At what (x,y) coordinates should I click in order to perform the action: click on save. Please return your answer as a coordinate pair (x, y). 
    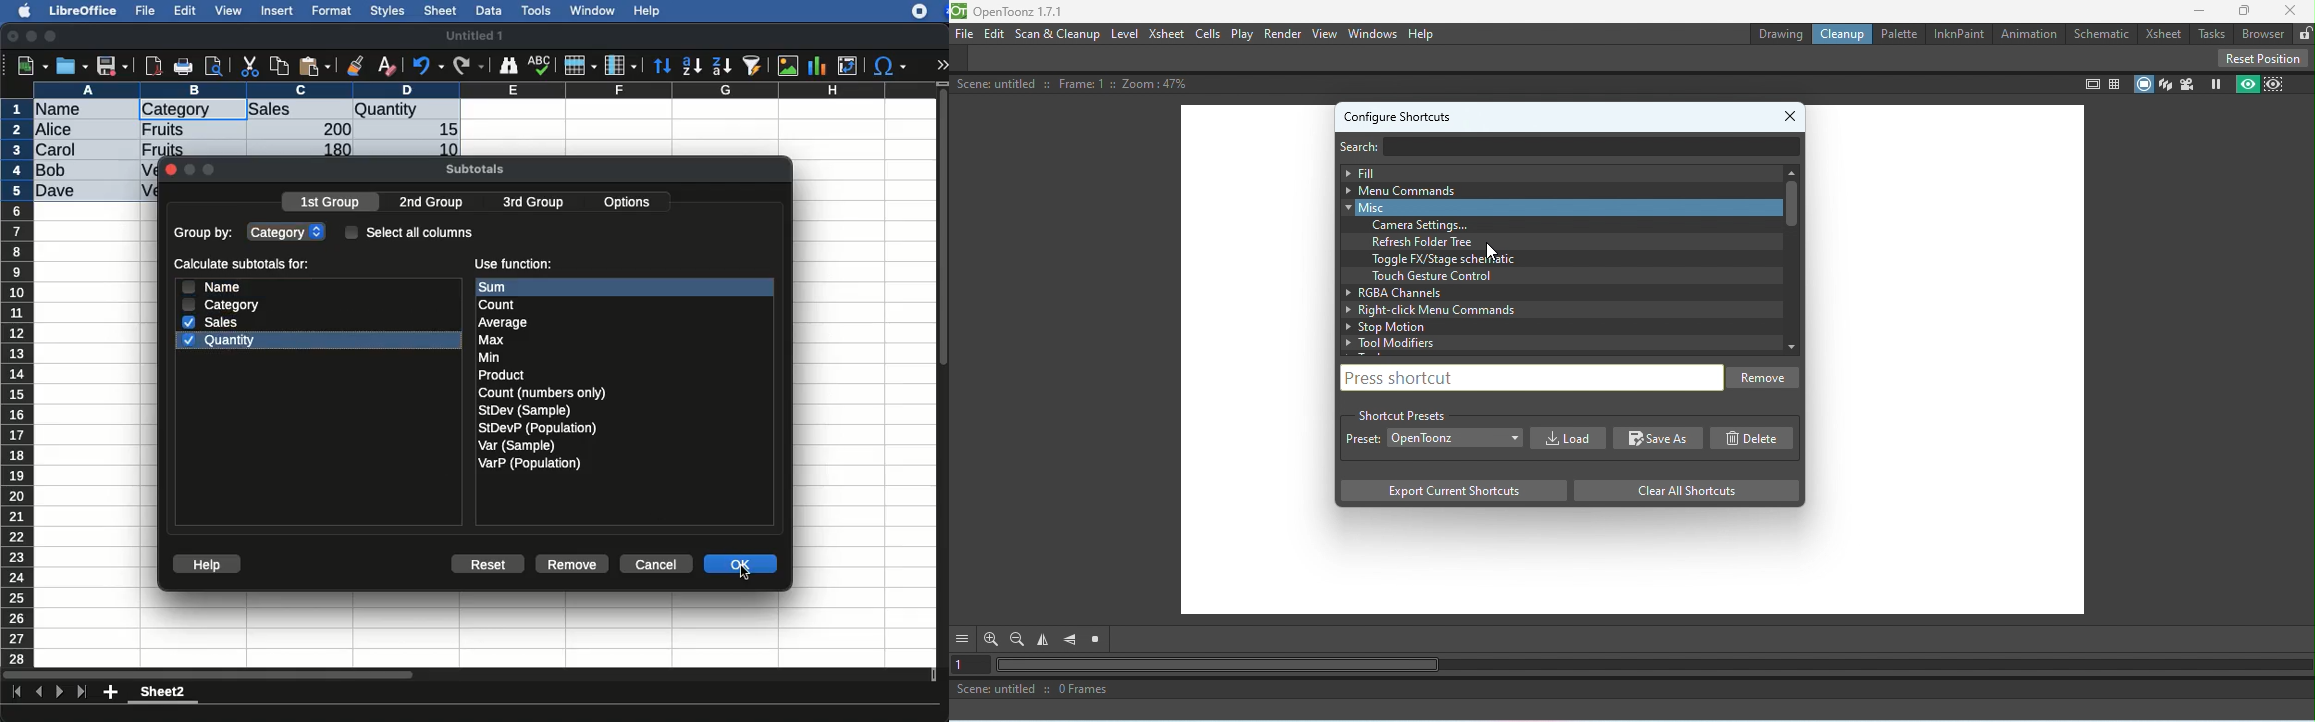
    Looking at the image, I should click on (113, 68).